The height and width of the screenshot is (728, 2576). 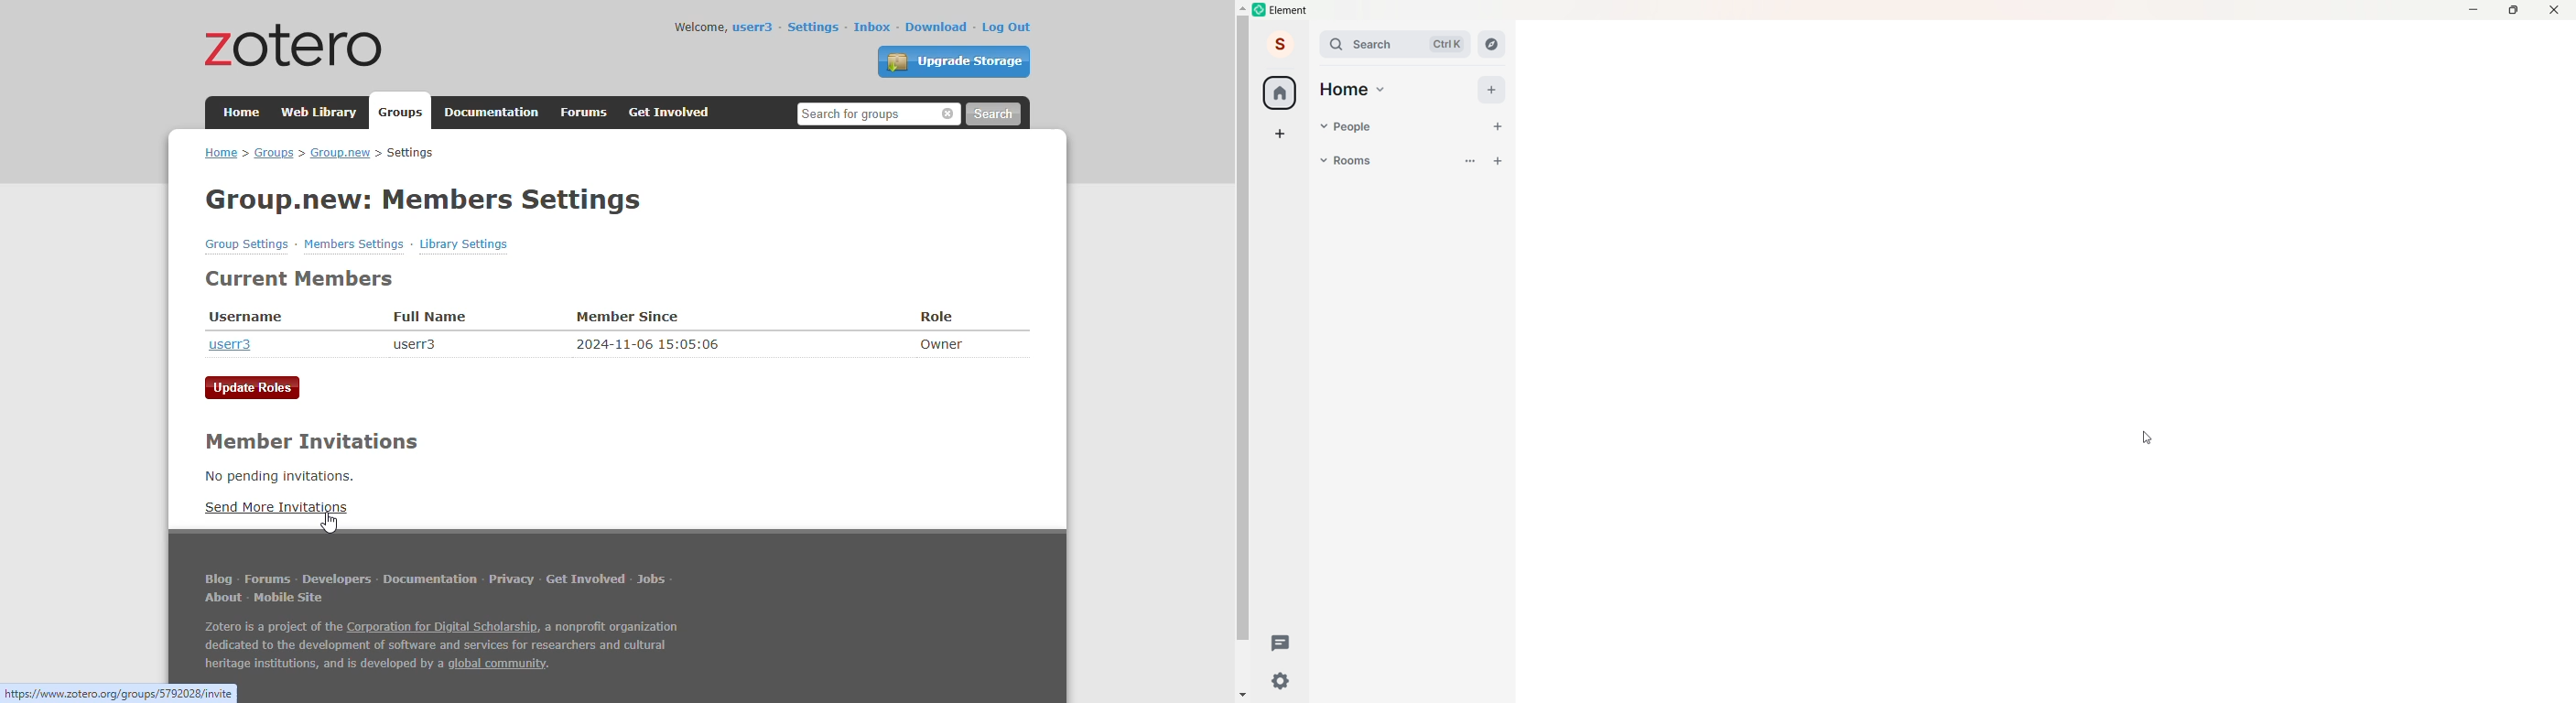 I want to click on Rooms Dropdown, so click(x=1322, y=158).